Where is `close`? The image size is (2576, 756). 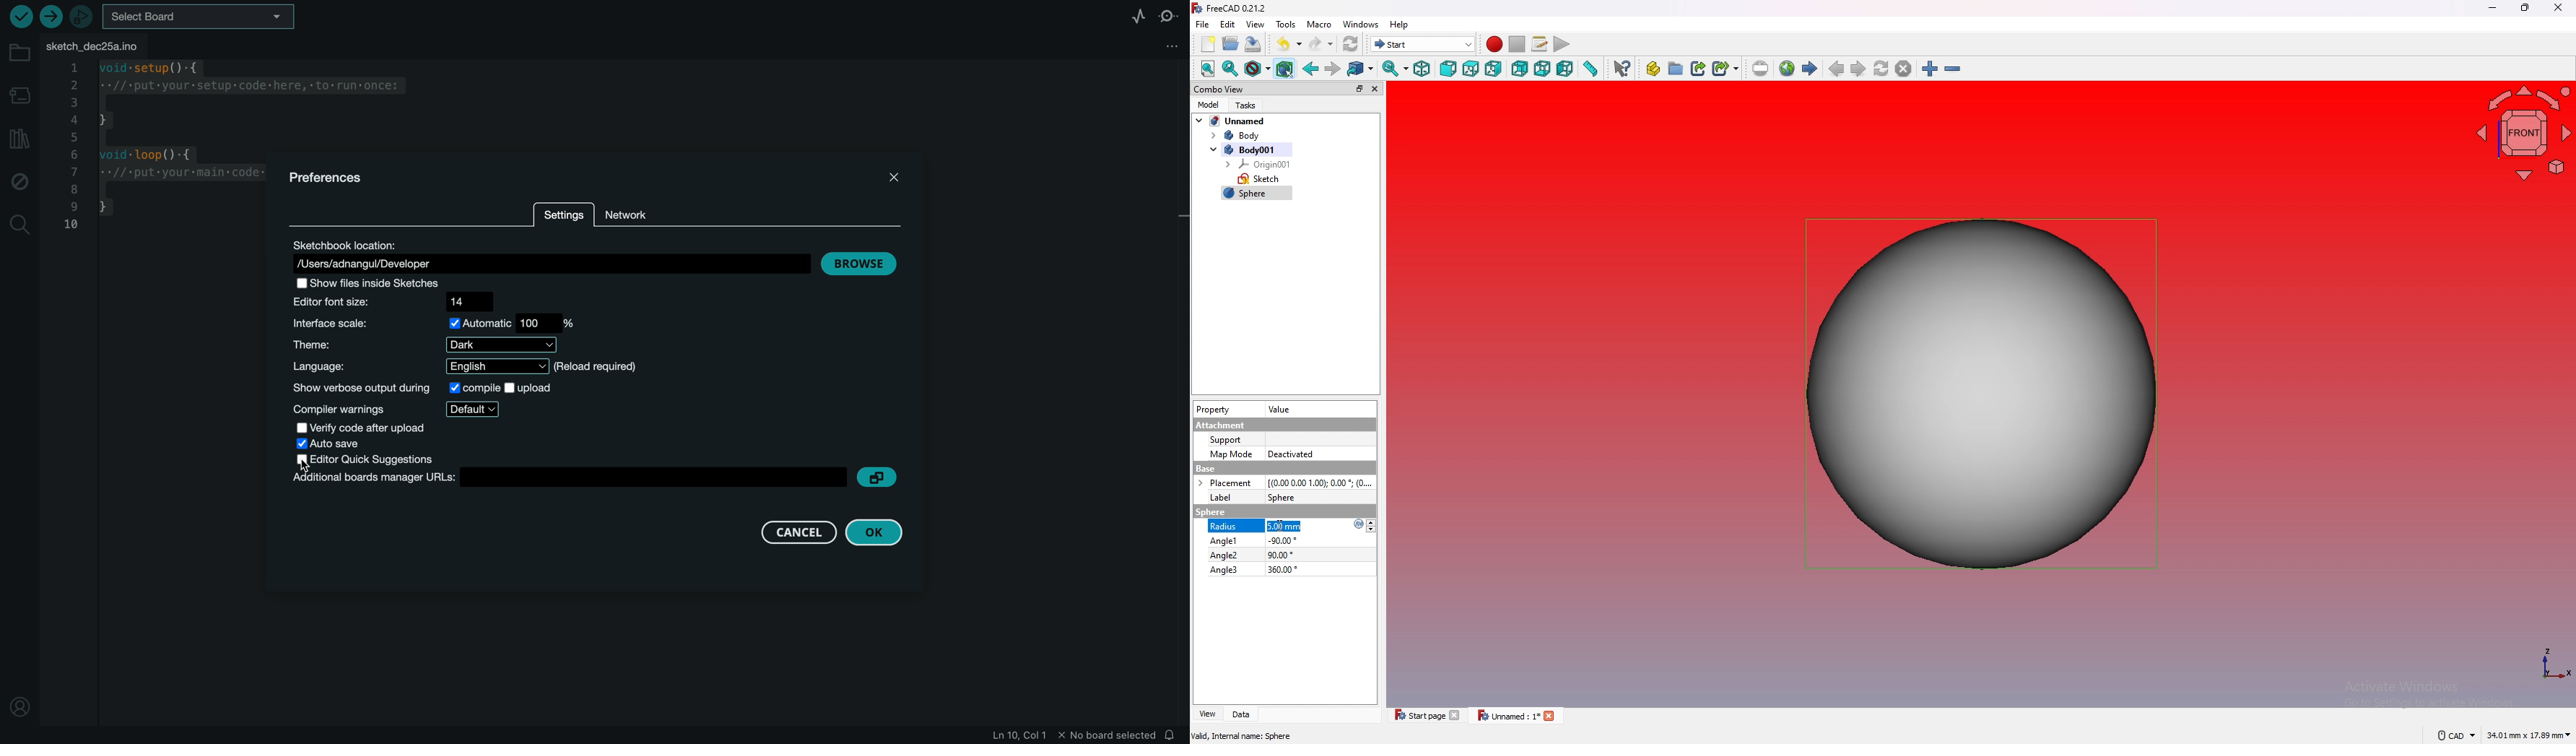 close is located at coordinates (1375, 89).